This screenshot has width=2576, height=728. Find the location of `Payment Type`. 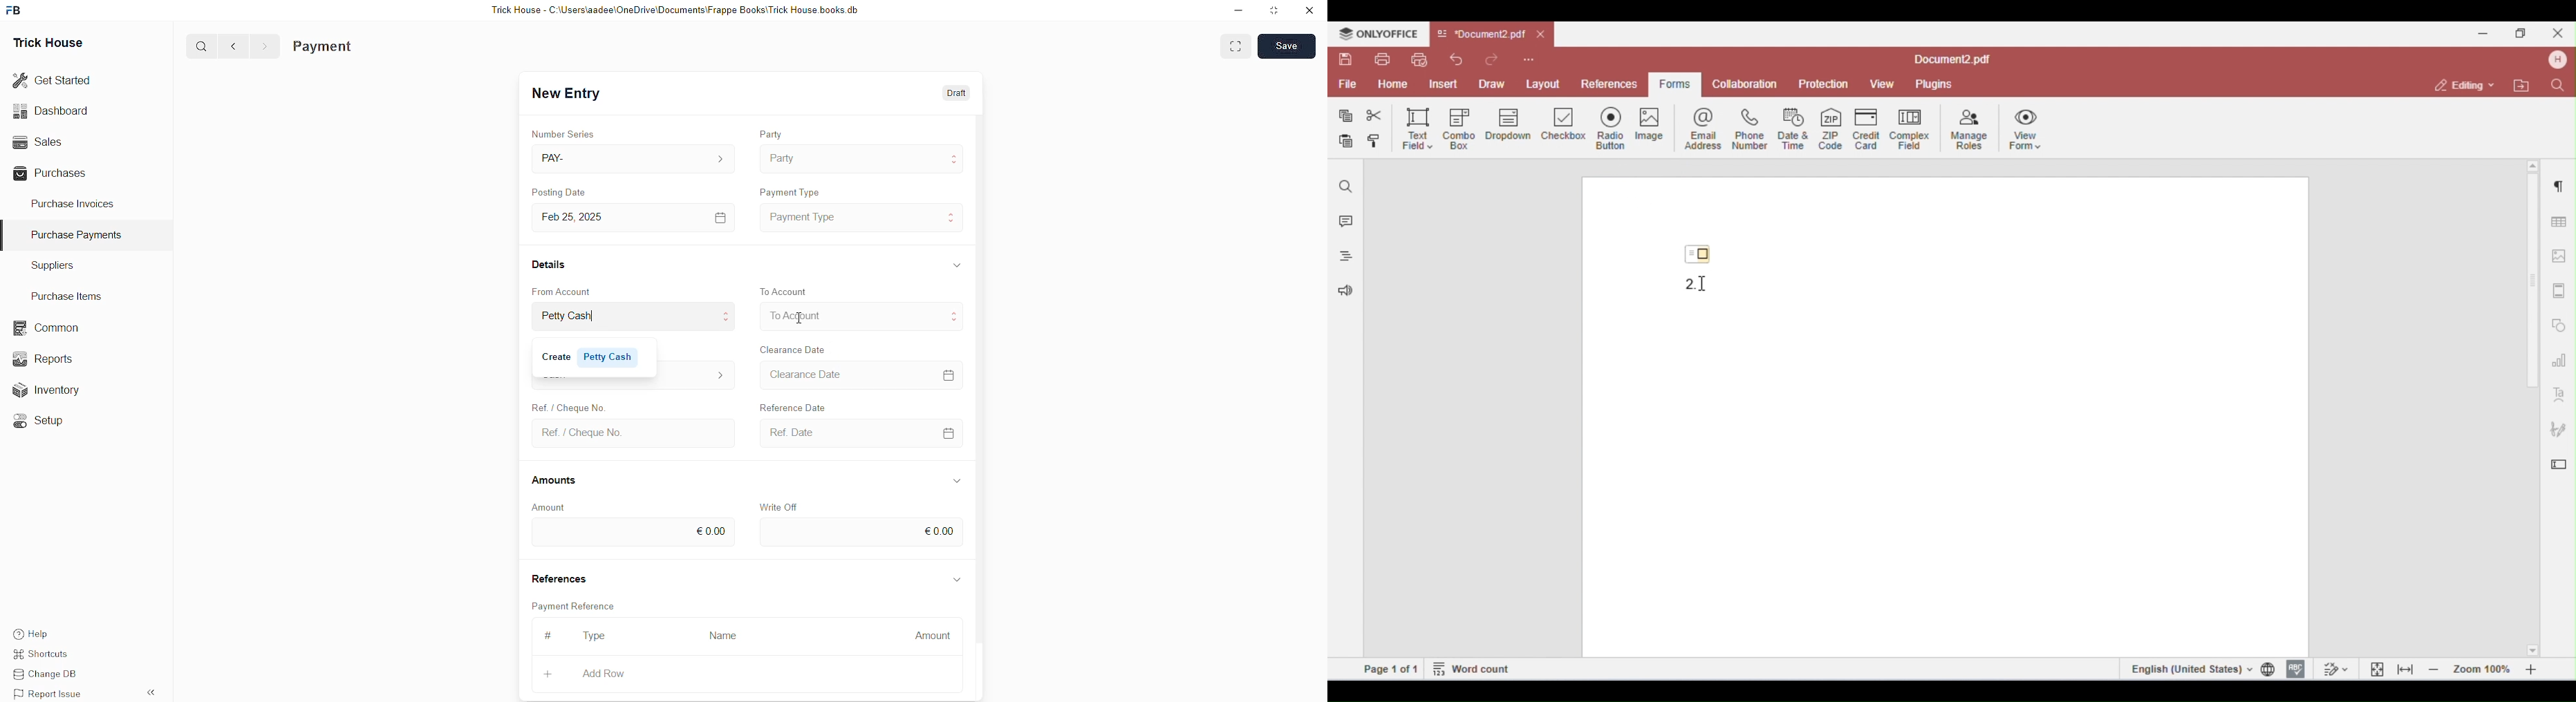

Payment Type is located at coordinates (807, 216).